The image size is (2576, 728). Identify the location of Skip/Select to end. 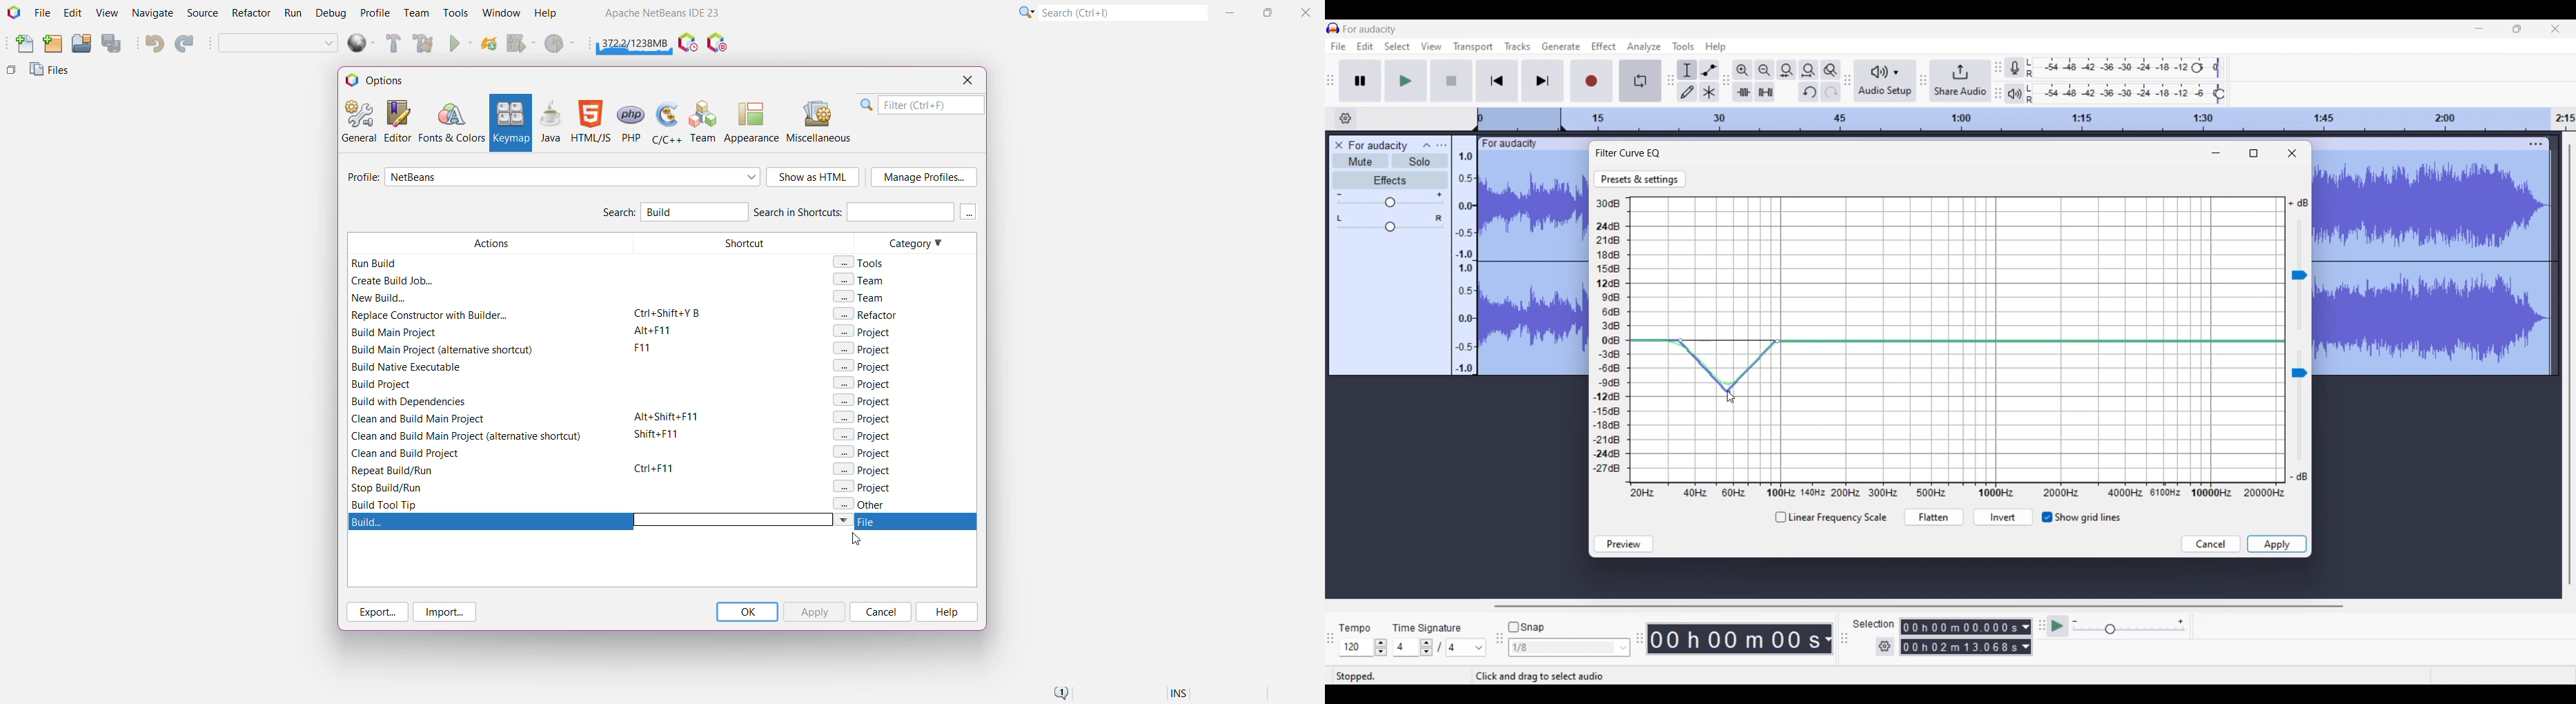
(1543, 81).